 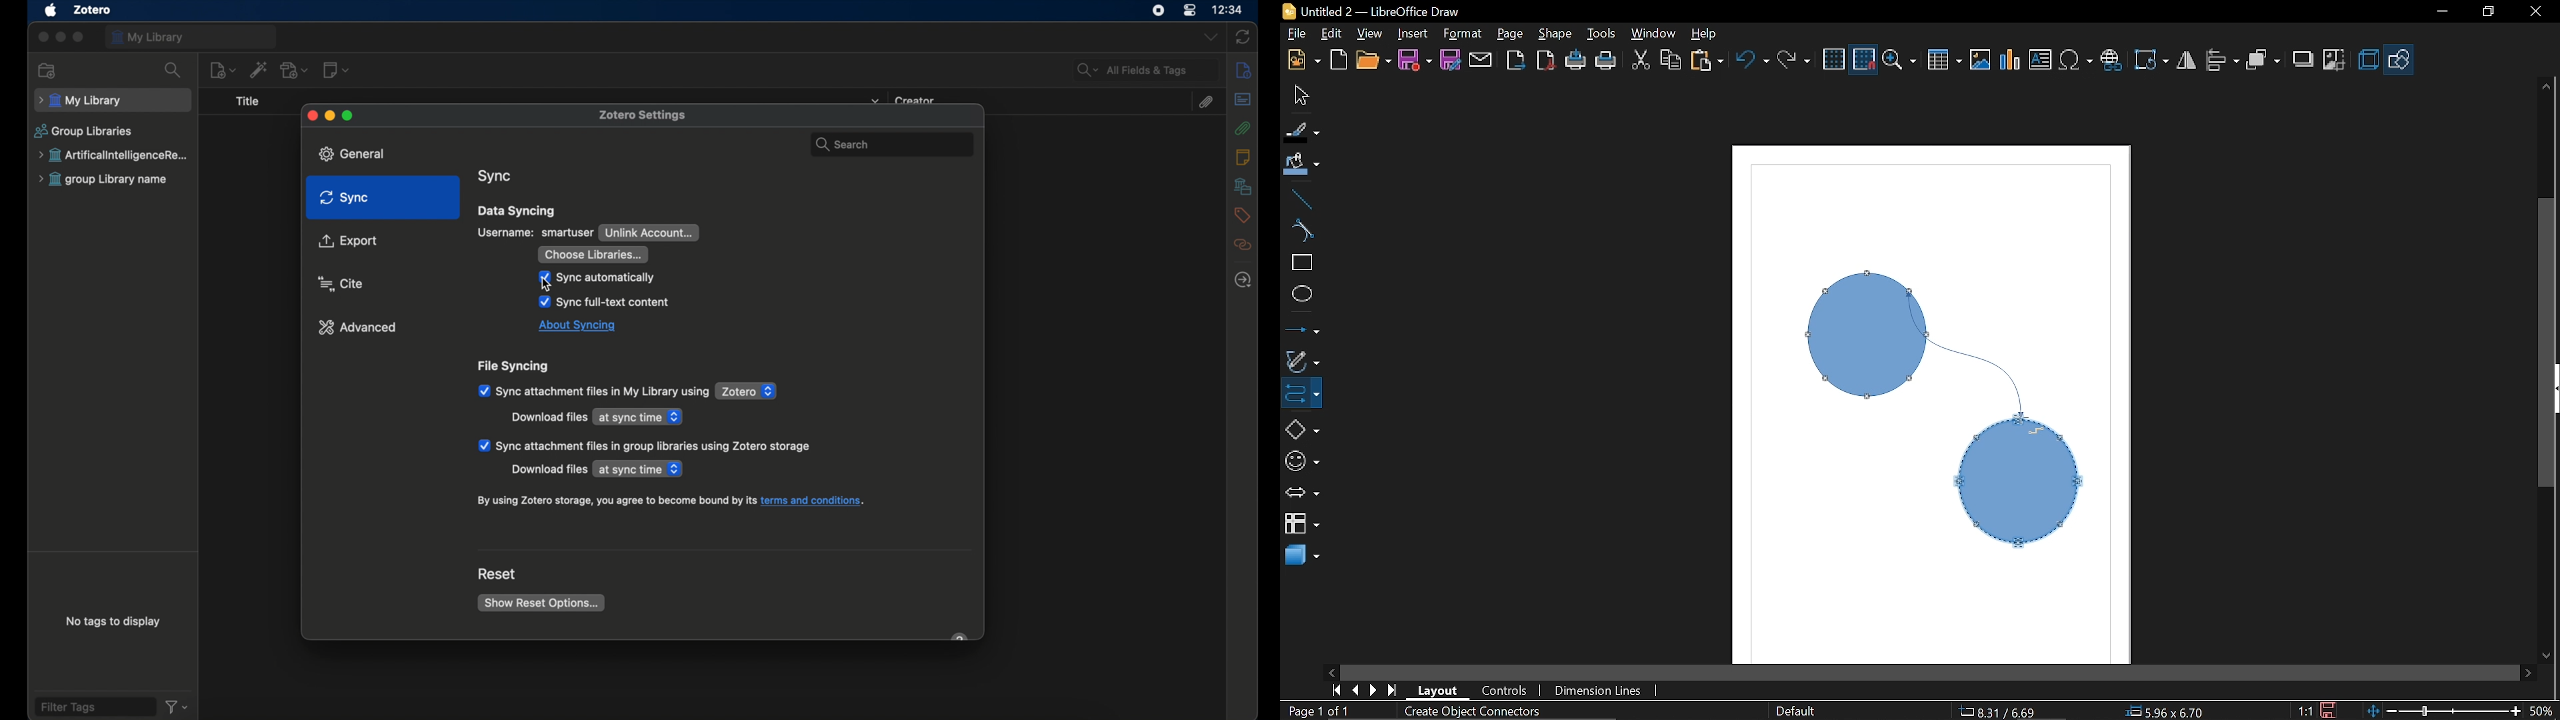 I want to click on attachments, so click(x=1242, y=128).